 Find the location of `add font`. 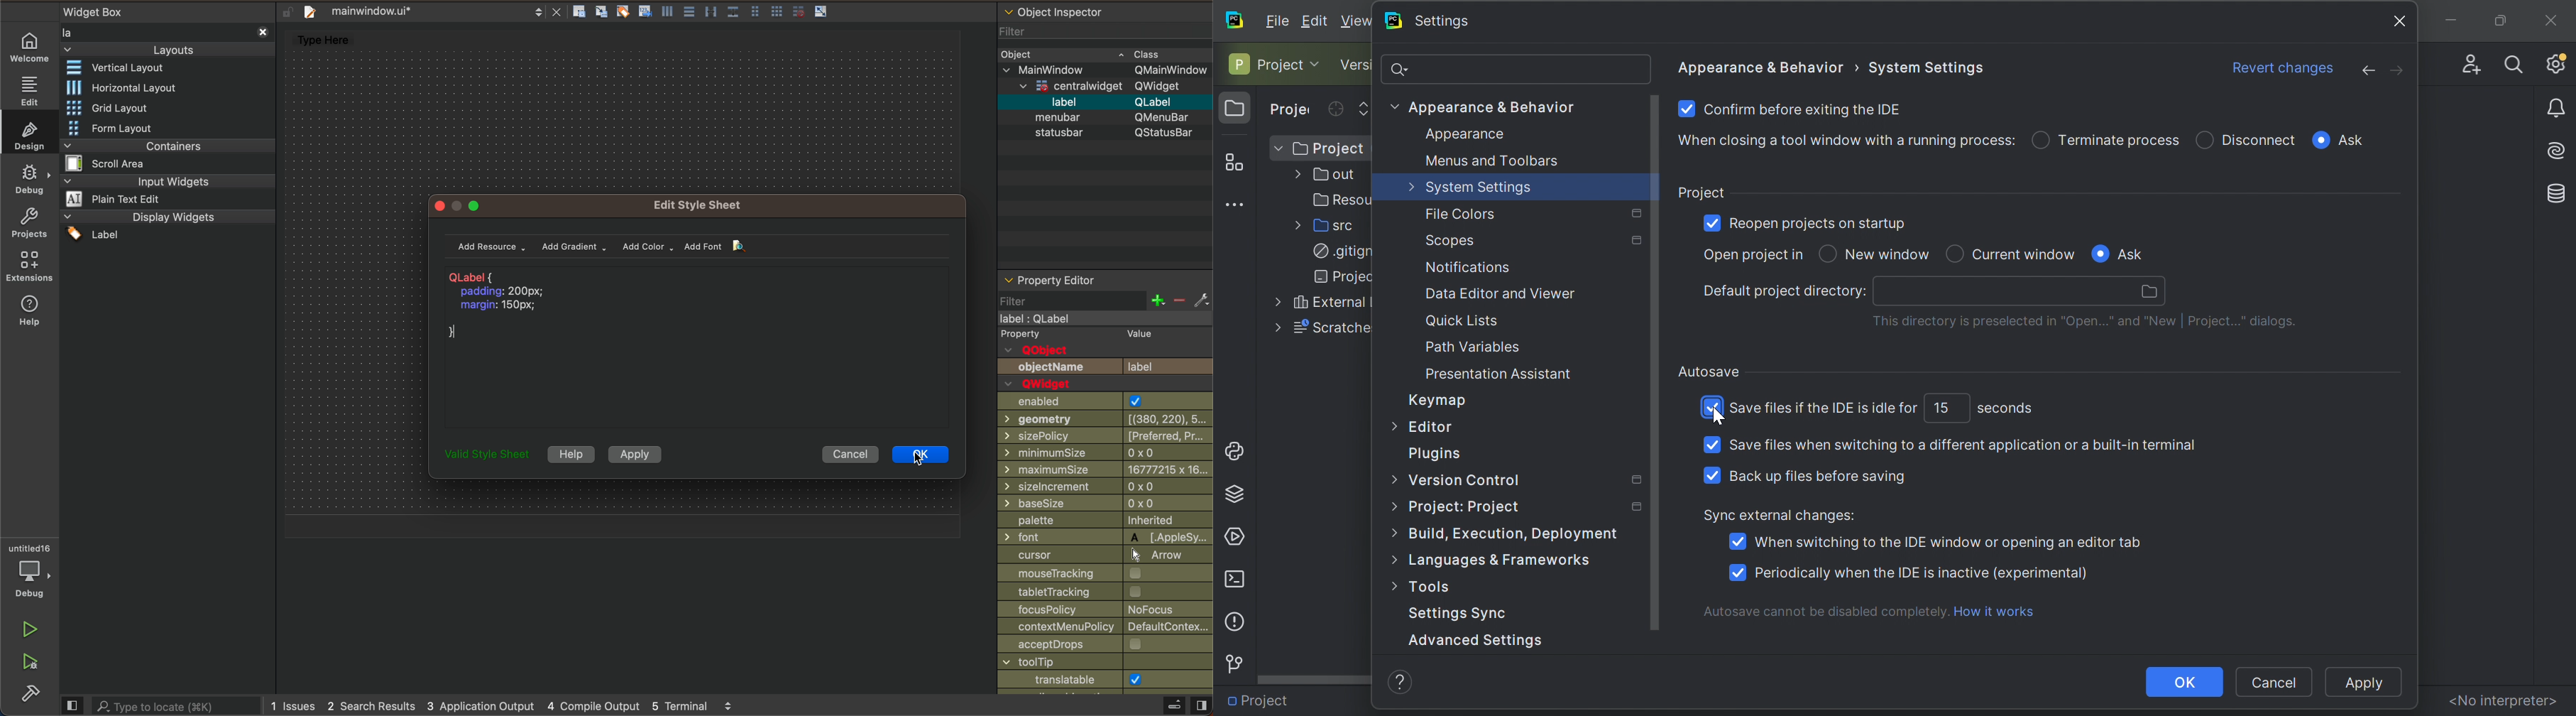

add font is located at coordinates (719, 246).